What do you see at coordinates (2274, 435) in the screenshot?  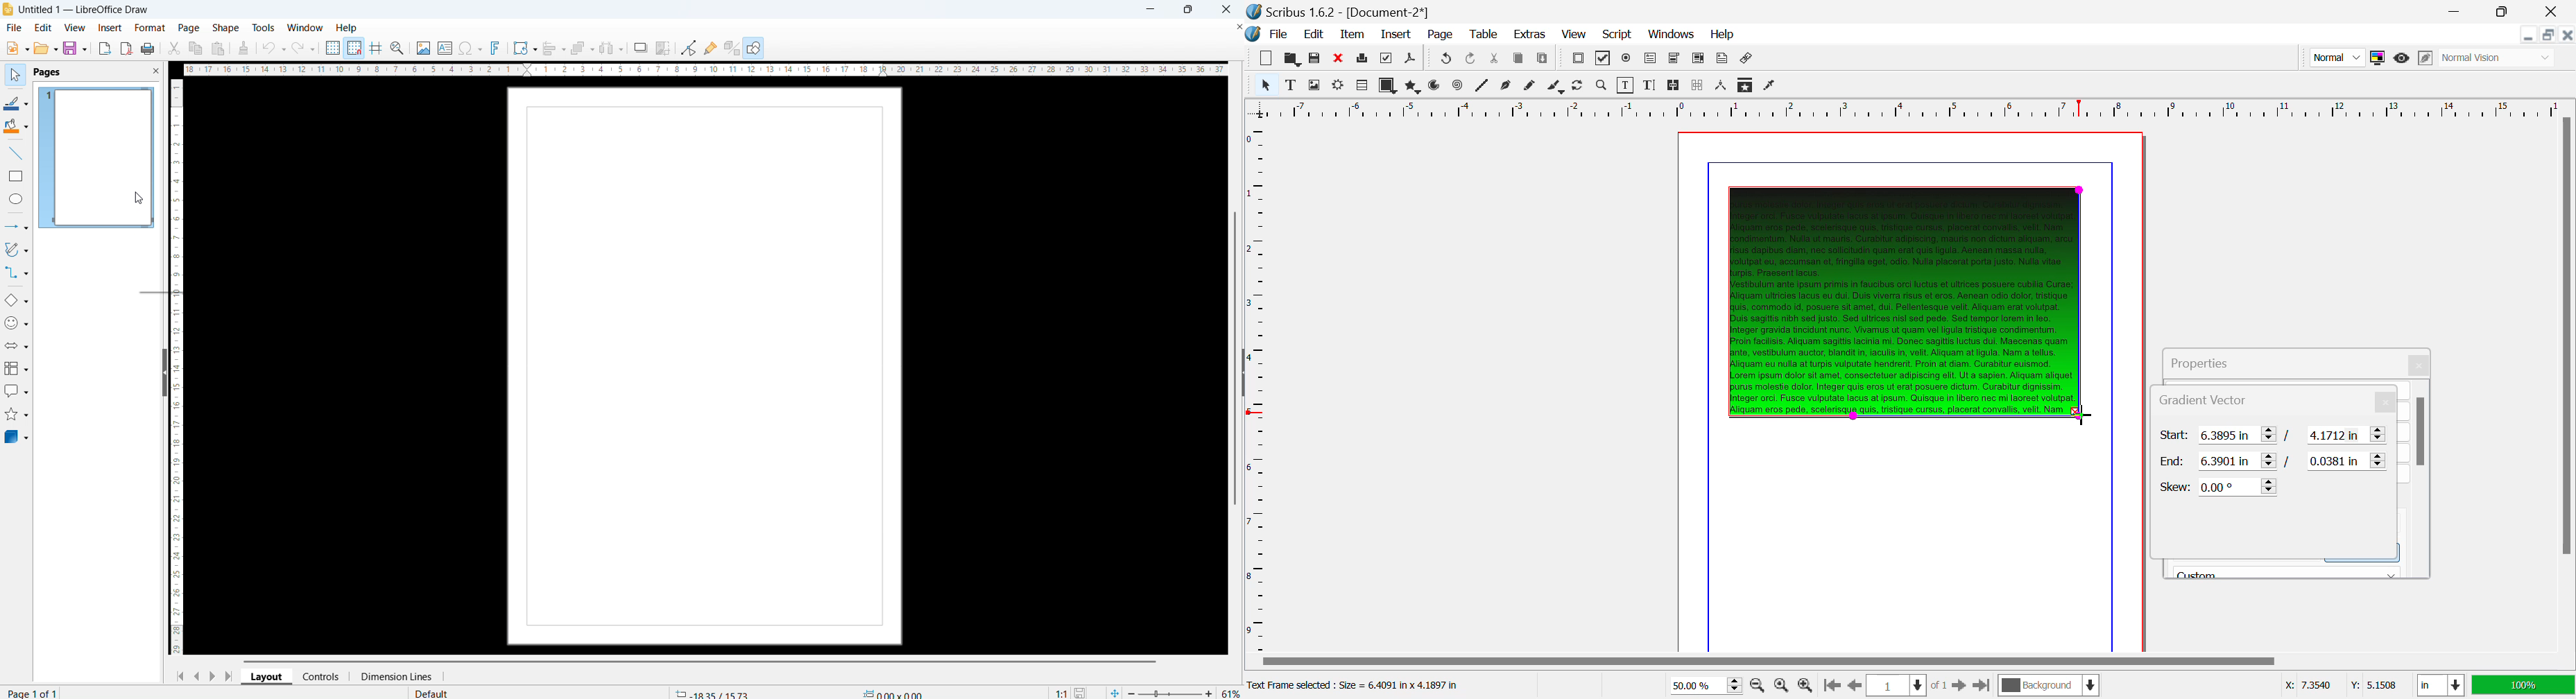 I see `Gradient Vector Start` at bounding box center [2274, 435].